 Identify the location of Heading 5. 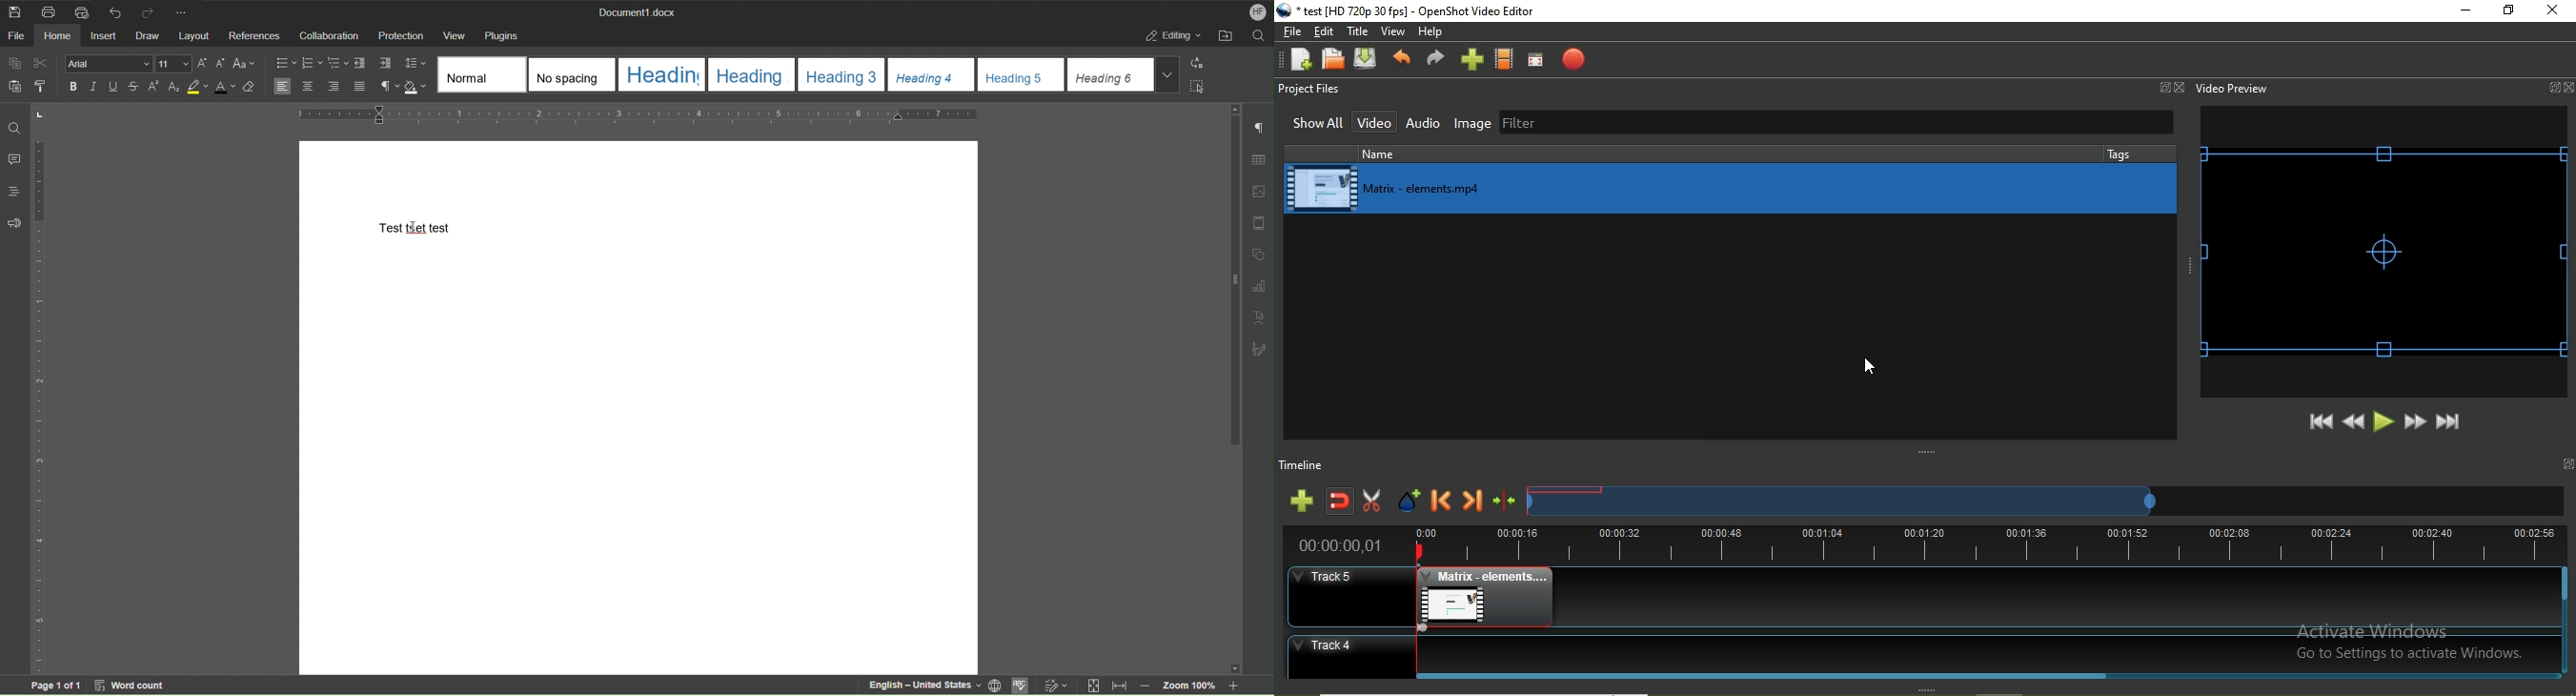
(1022, 75).